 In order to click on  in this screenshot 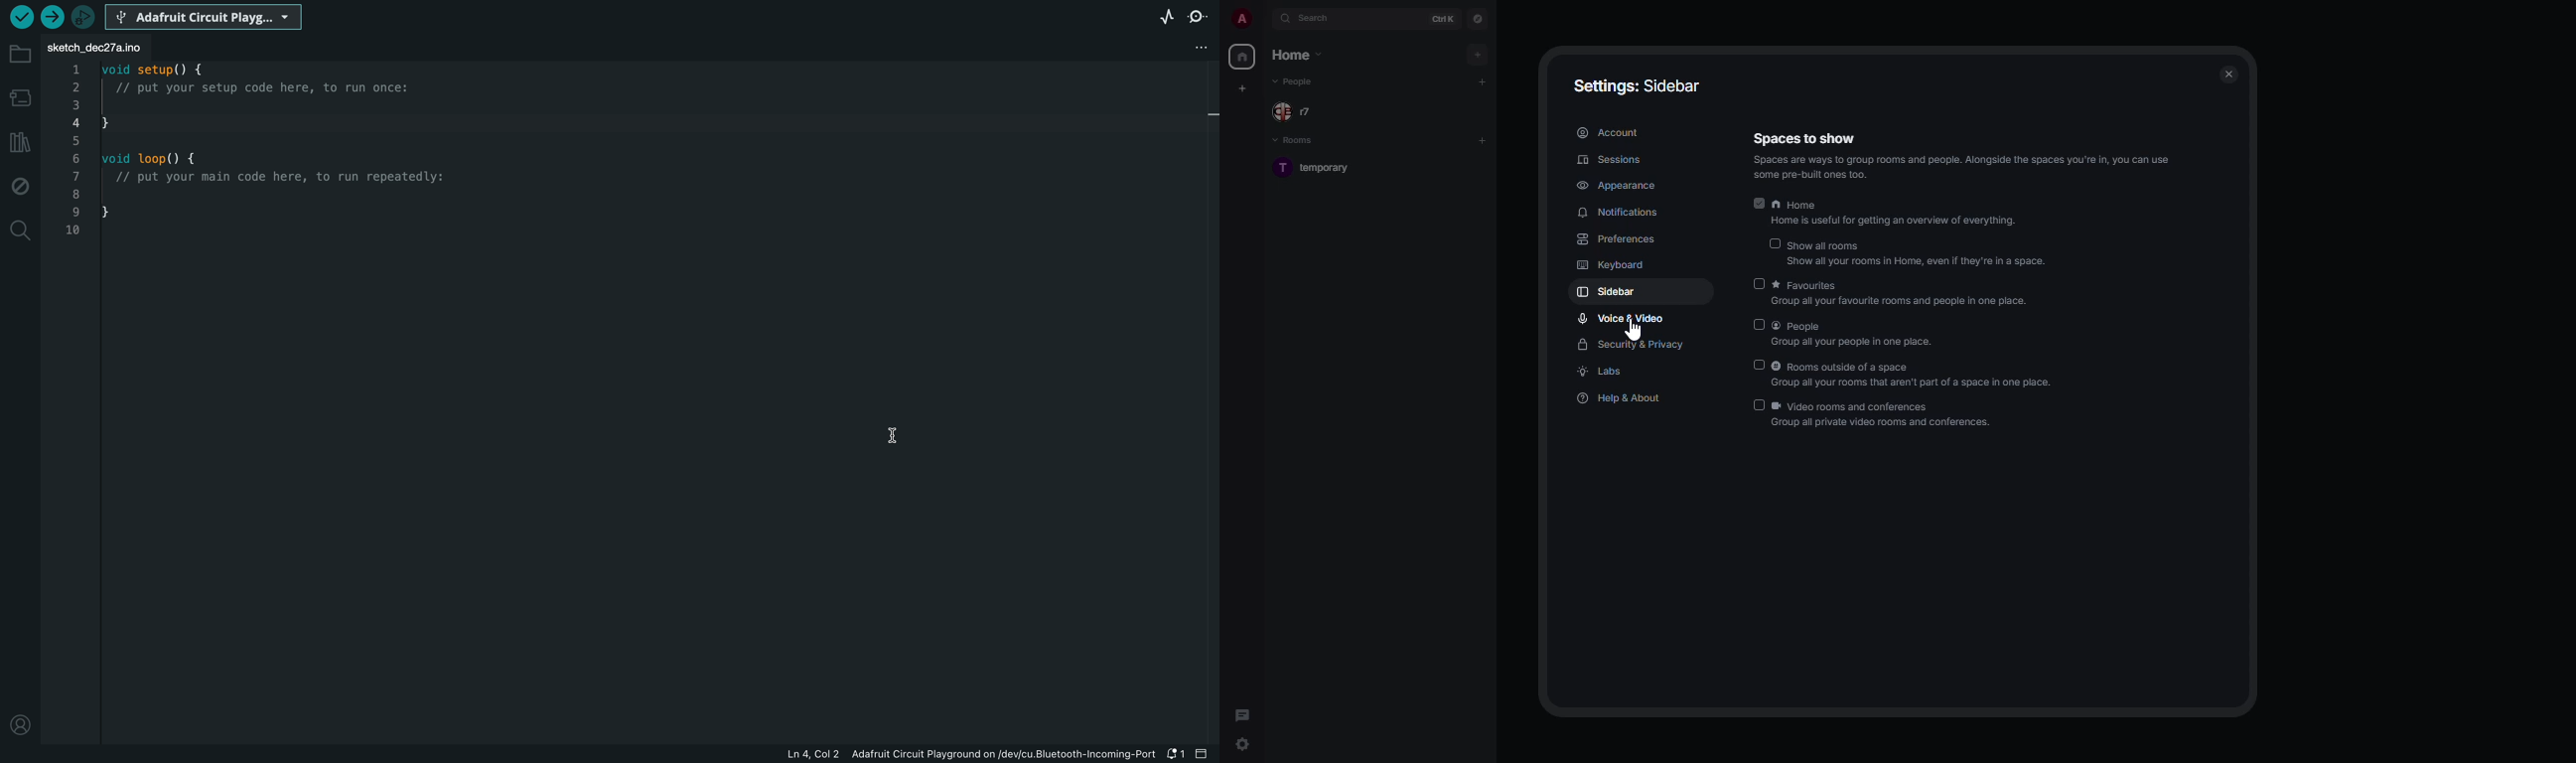, I will do `click(1760, 203)`.